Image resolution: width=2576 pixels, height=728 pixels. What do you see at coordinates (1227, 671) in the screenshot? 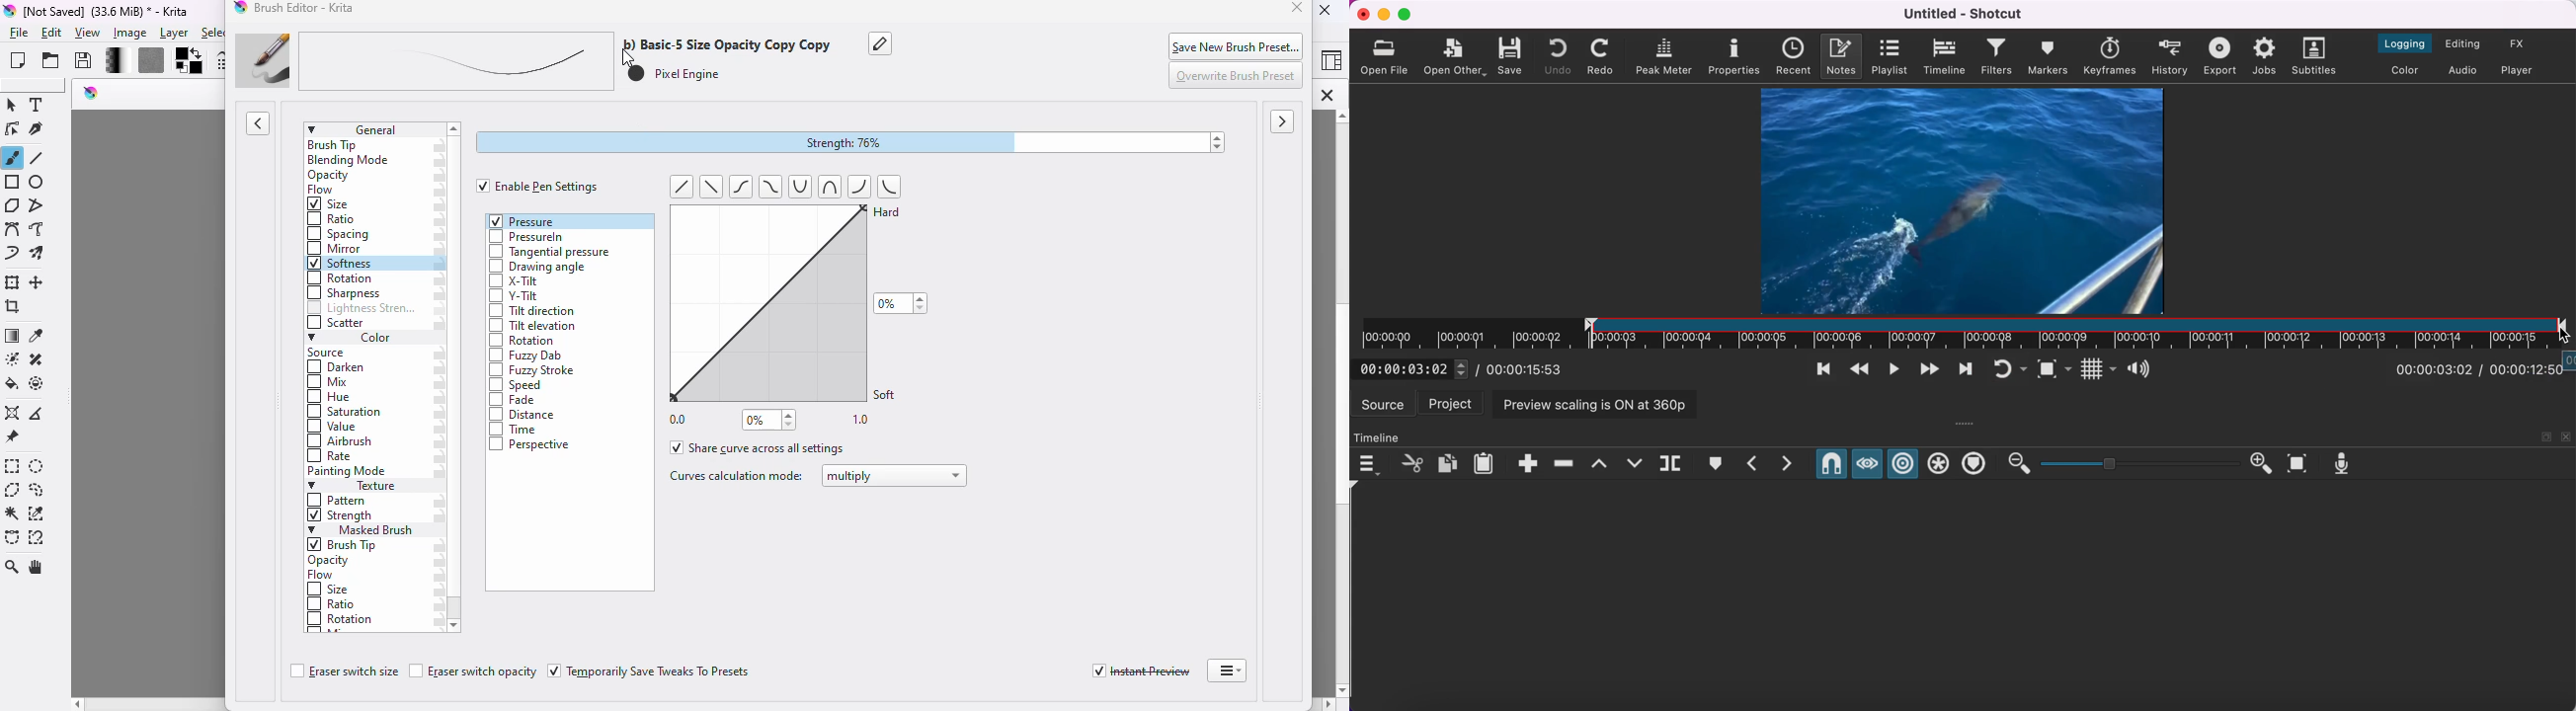
I see `detach brush editor` at bounding box center [1227, 671].